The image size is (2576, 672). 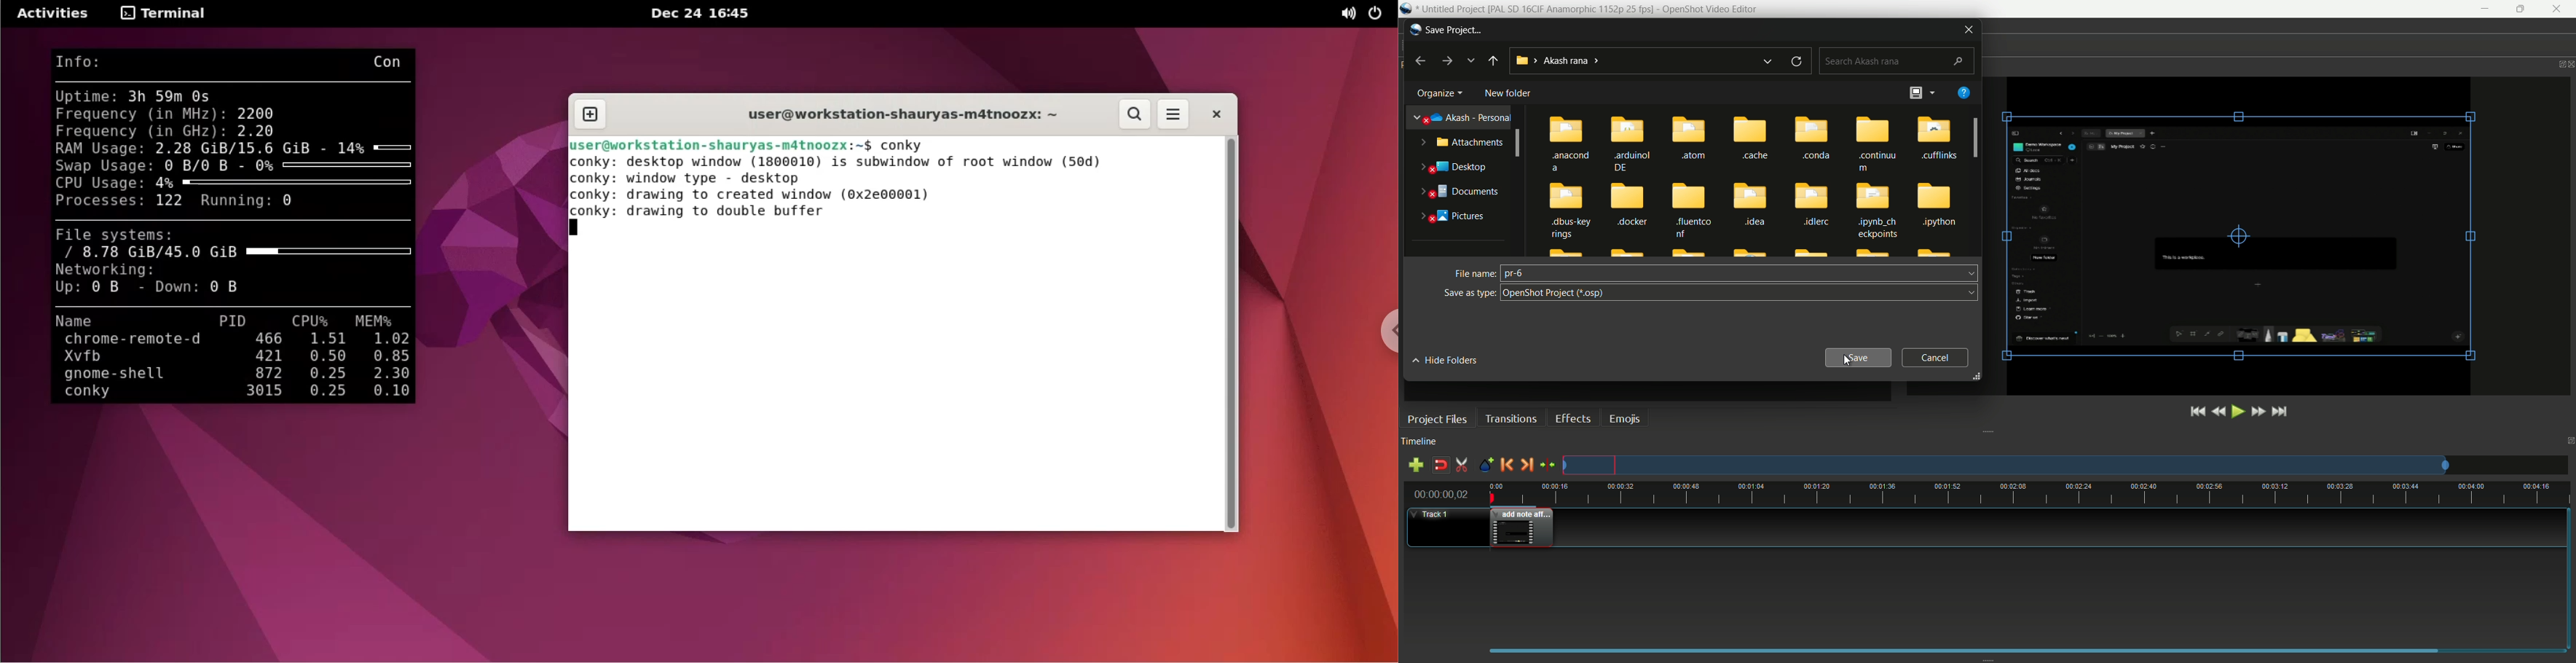 What do you see at coordinates (2005, 465) in the screenshot?
I see `track preview` at bounding box center [2005, 465].